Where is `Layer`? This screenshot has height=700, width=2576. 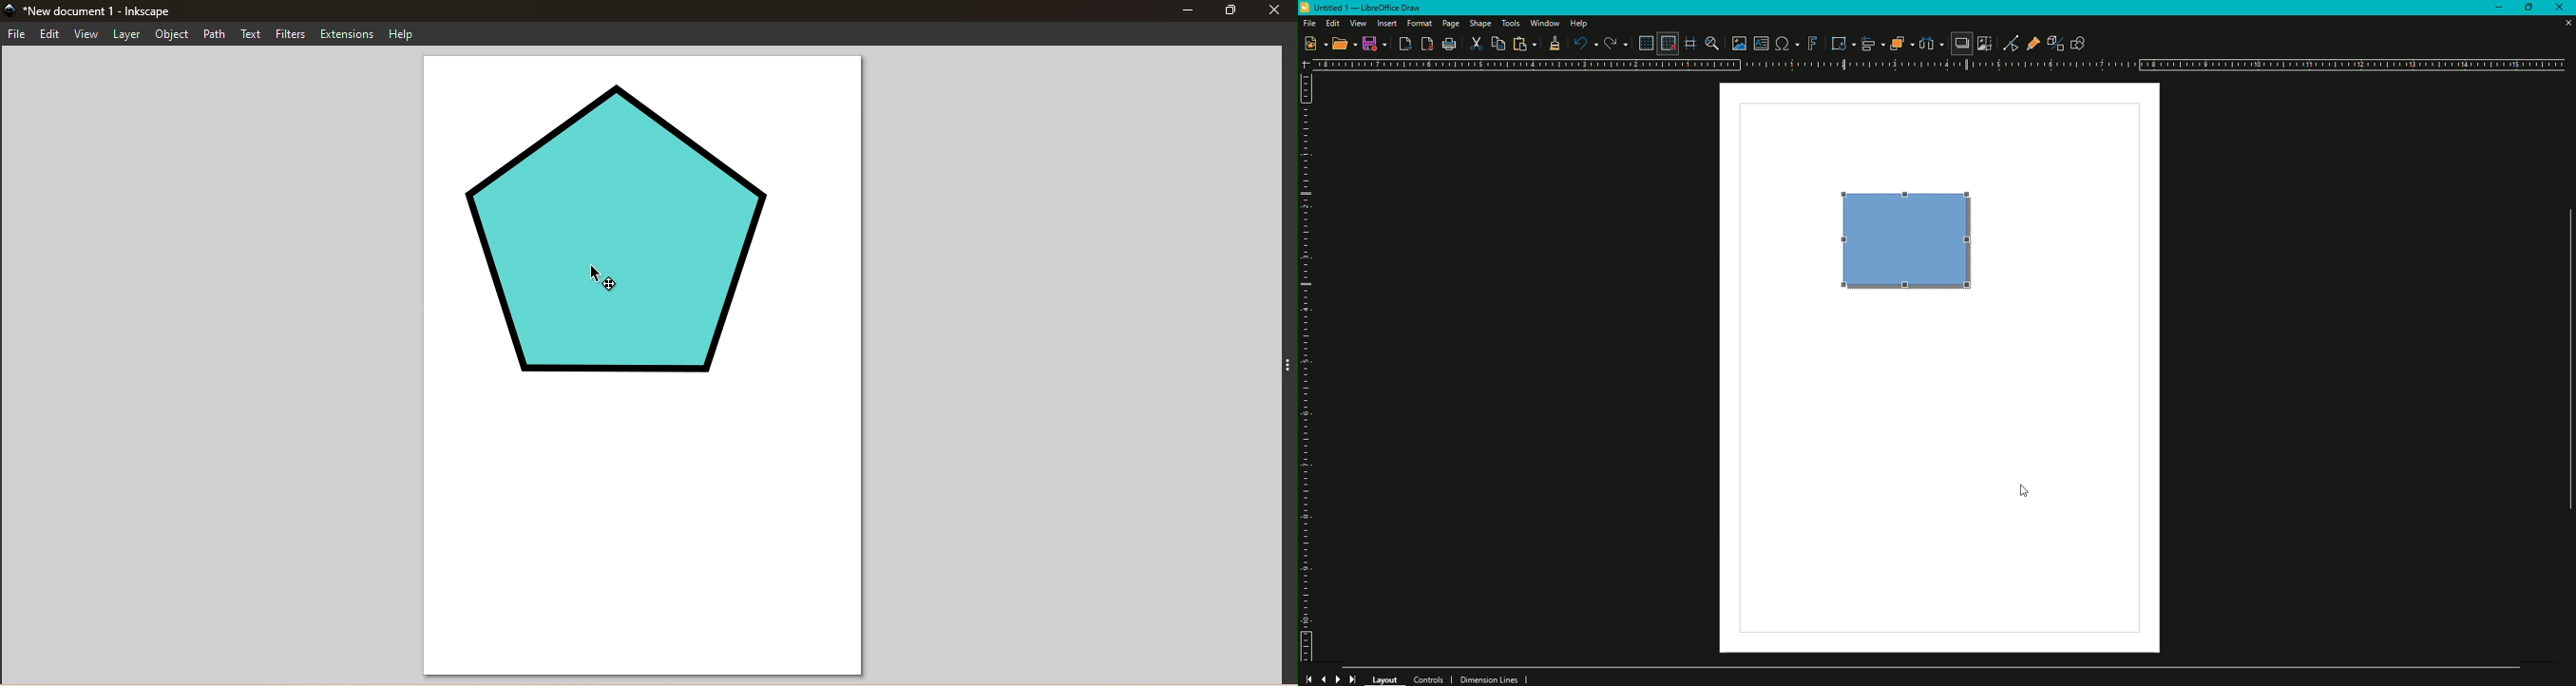 Layer is located at coordinates (126, 34).